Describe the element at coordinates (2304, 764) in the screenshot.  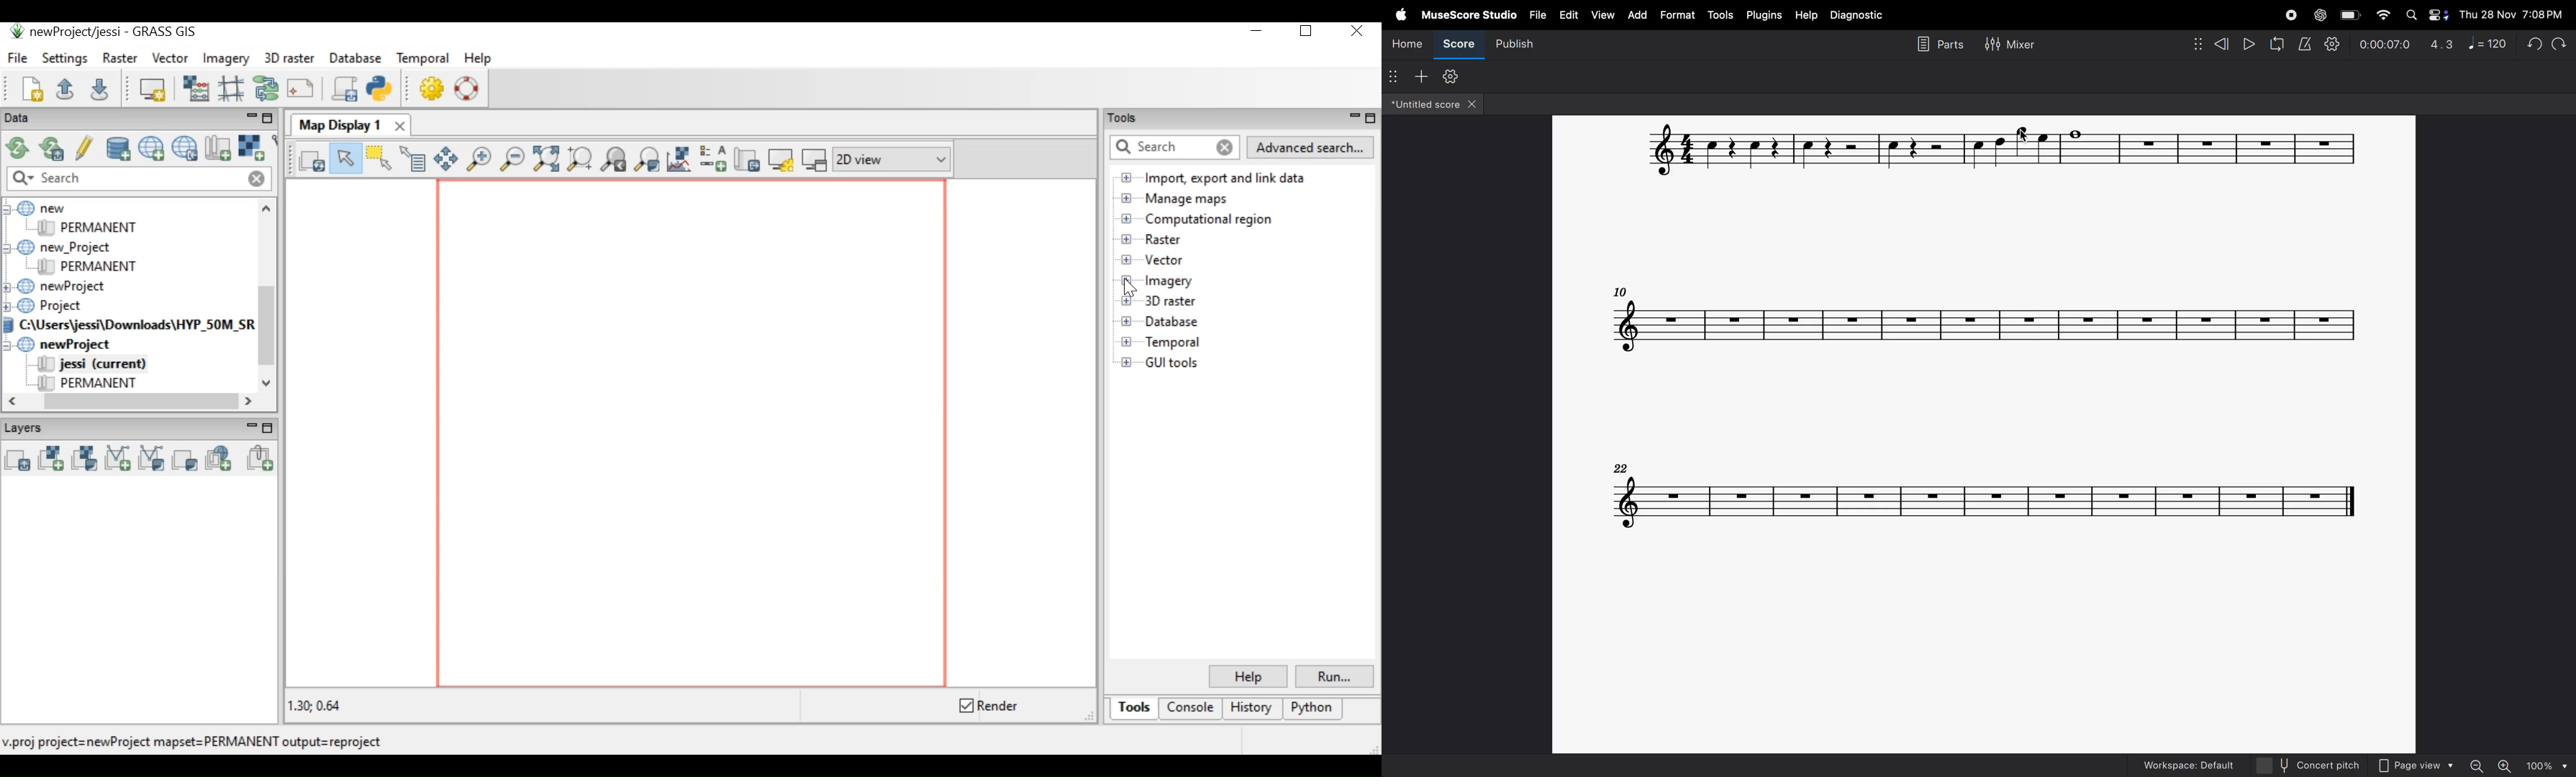
I see `concert pitch` at that location.